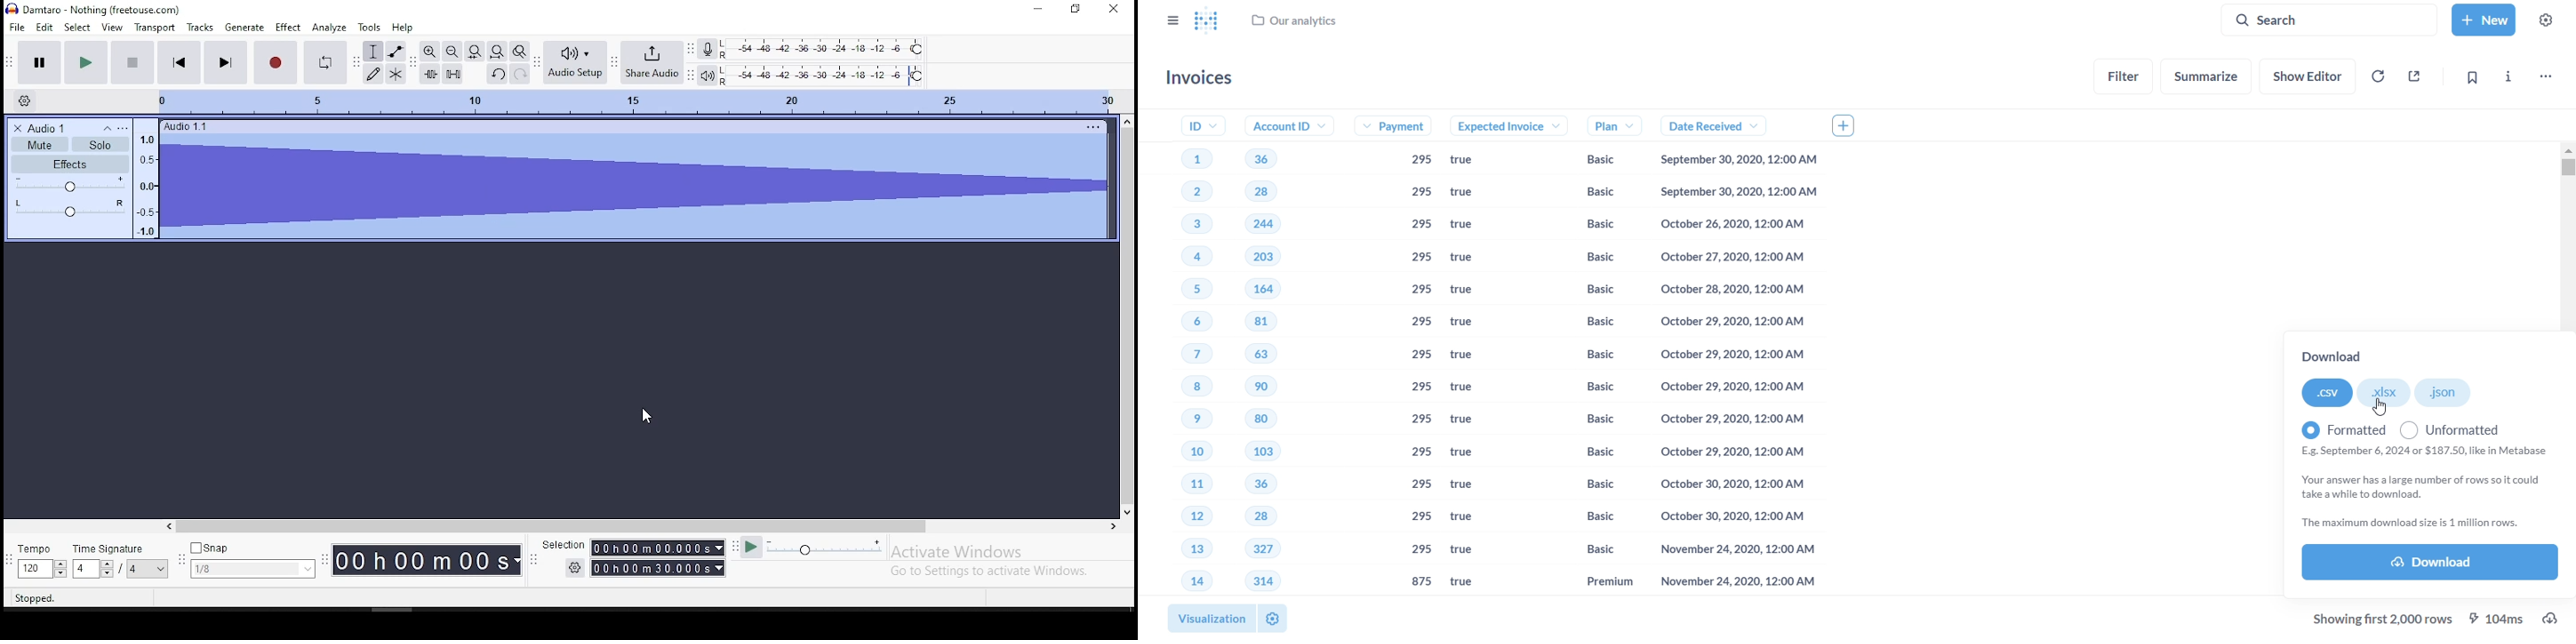  What do you see at coordinates (17, 28) in the screenshot?
I see `file` at bounding box center [17, 28].